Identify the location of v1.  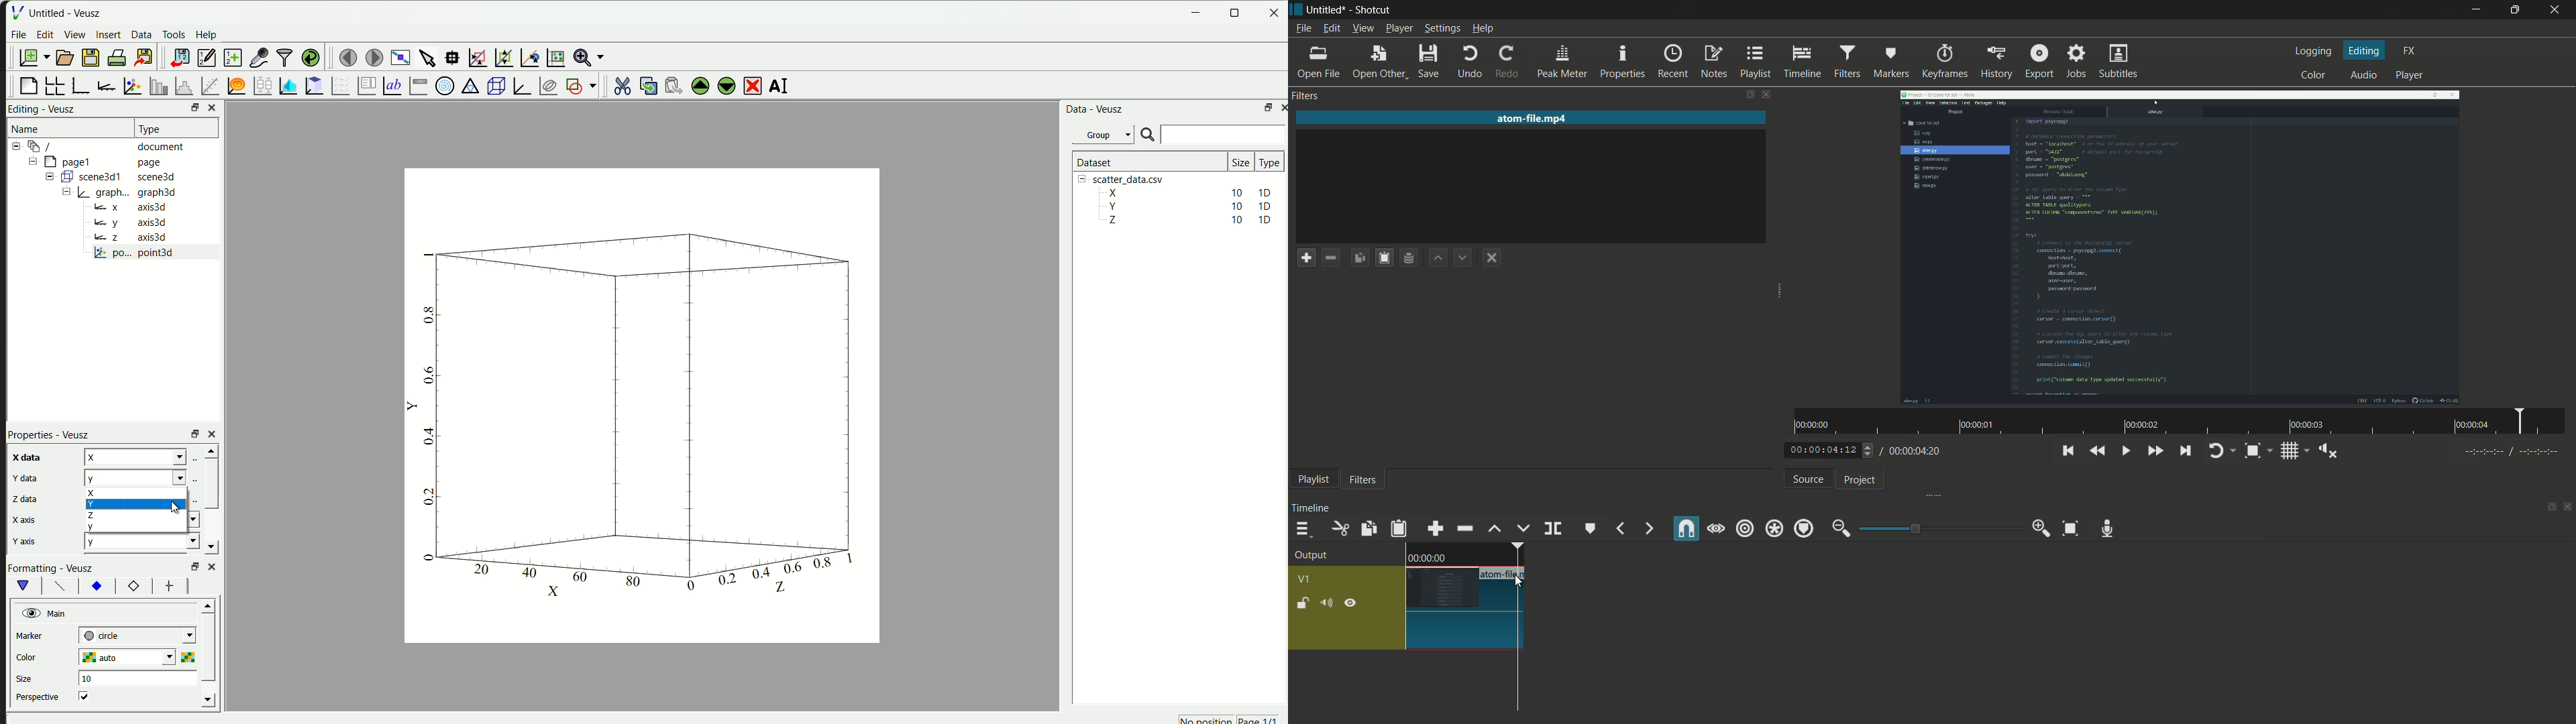
(1305, 580).